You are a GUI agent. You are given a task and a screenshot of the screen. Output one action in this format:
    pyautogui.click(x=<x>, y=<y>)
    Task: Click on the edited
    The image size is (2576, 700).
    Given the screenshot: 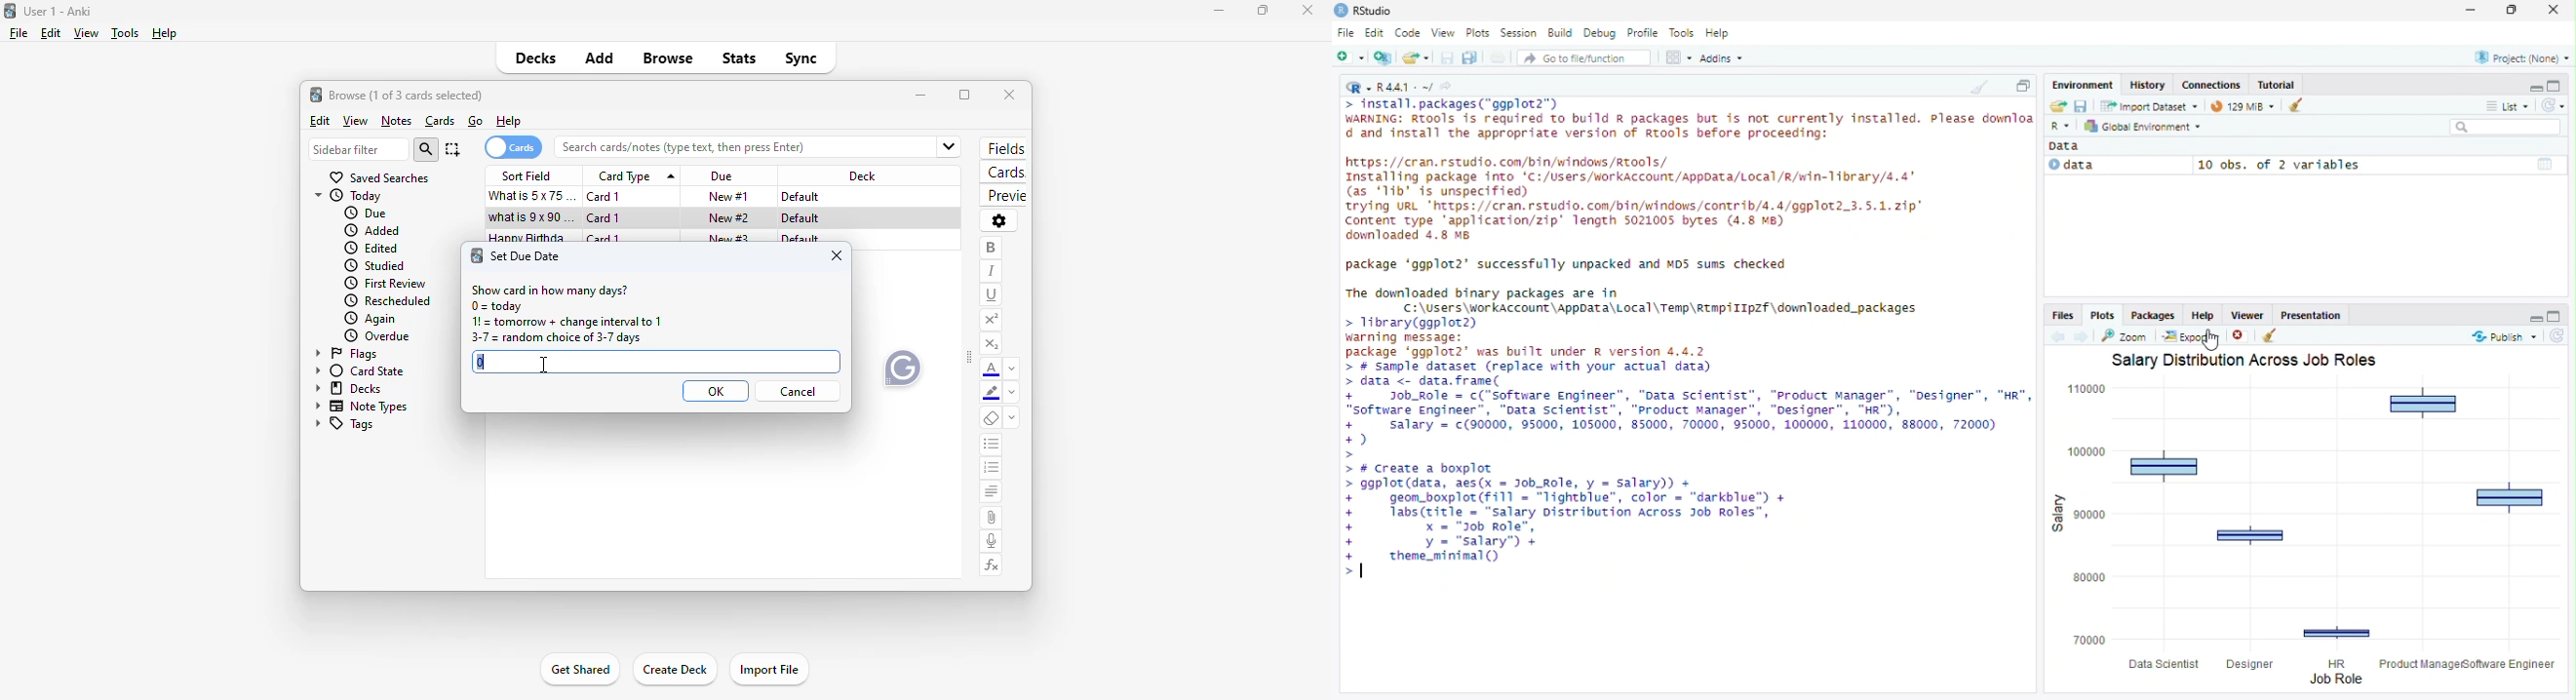 What is the action you would take?
    pyautogui.click(x=372, y=248)
    